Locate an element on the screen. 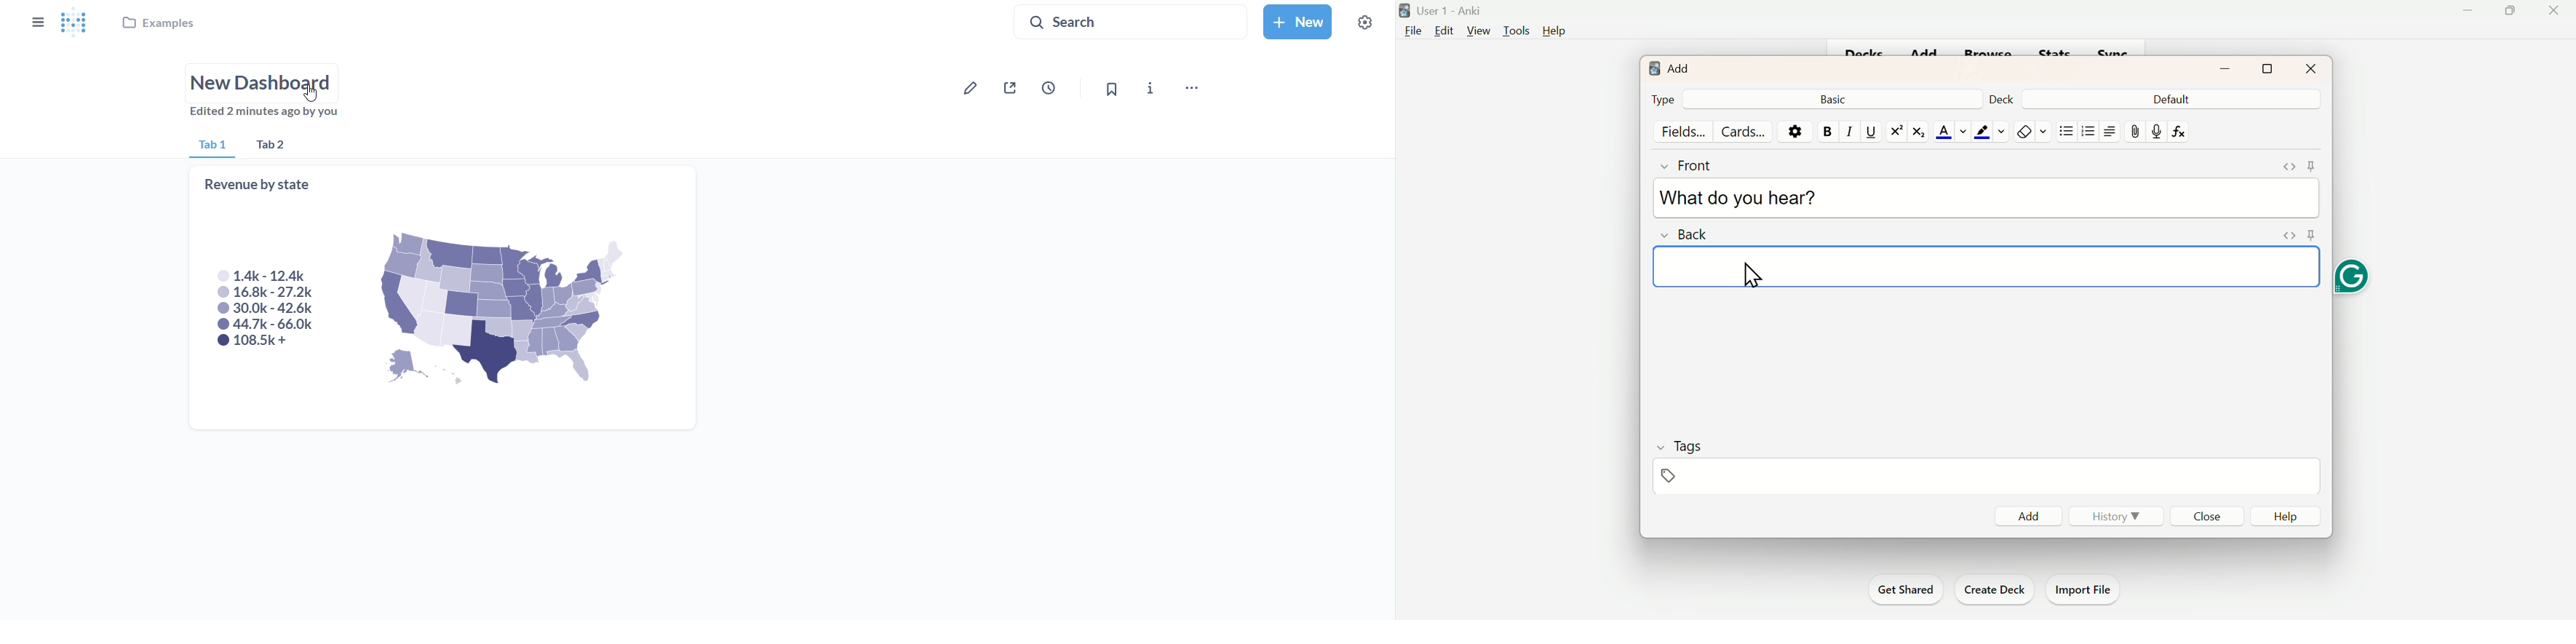 Image resolution: width=2576 pixels, height=644 pixels. Basic is located at coordinates (1838, 99).